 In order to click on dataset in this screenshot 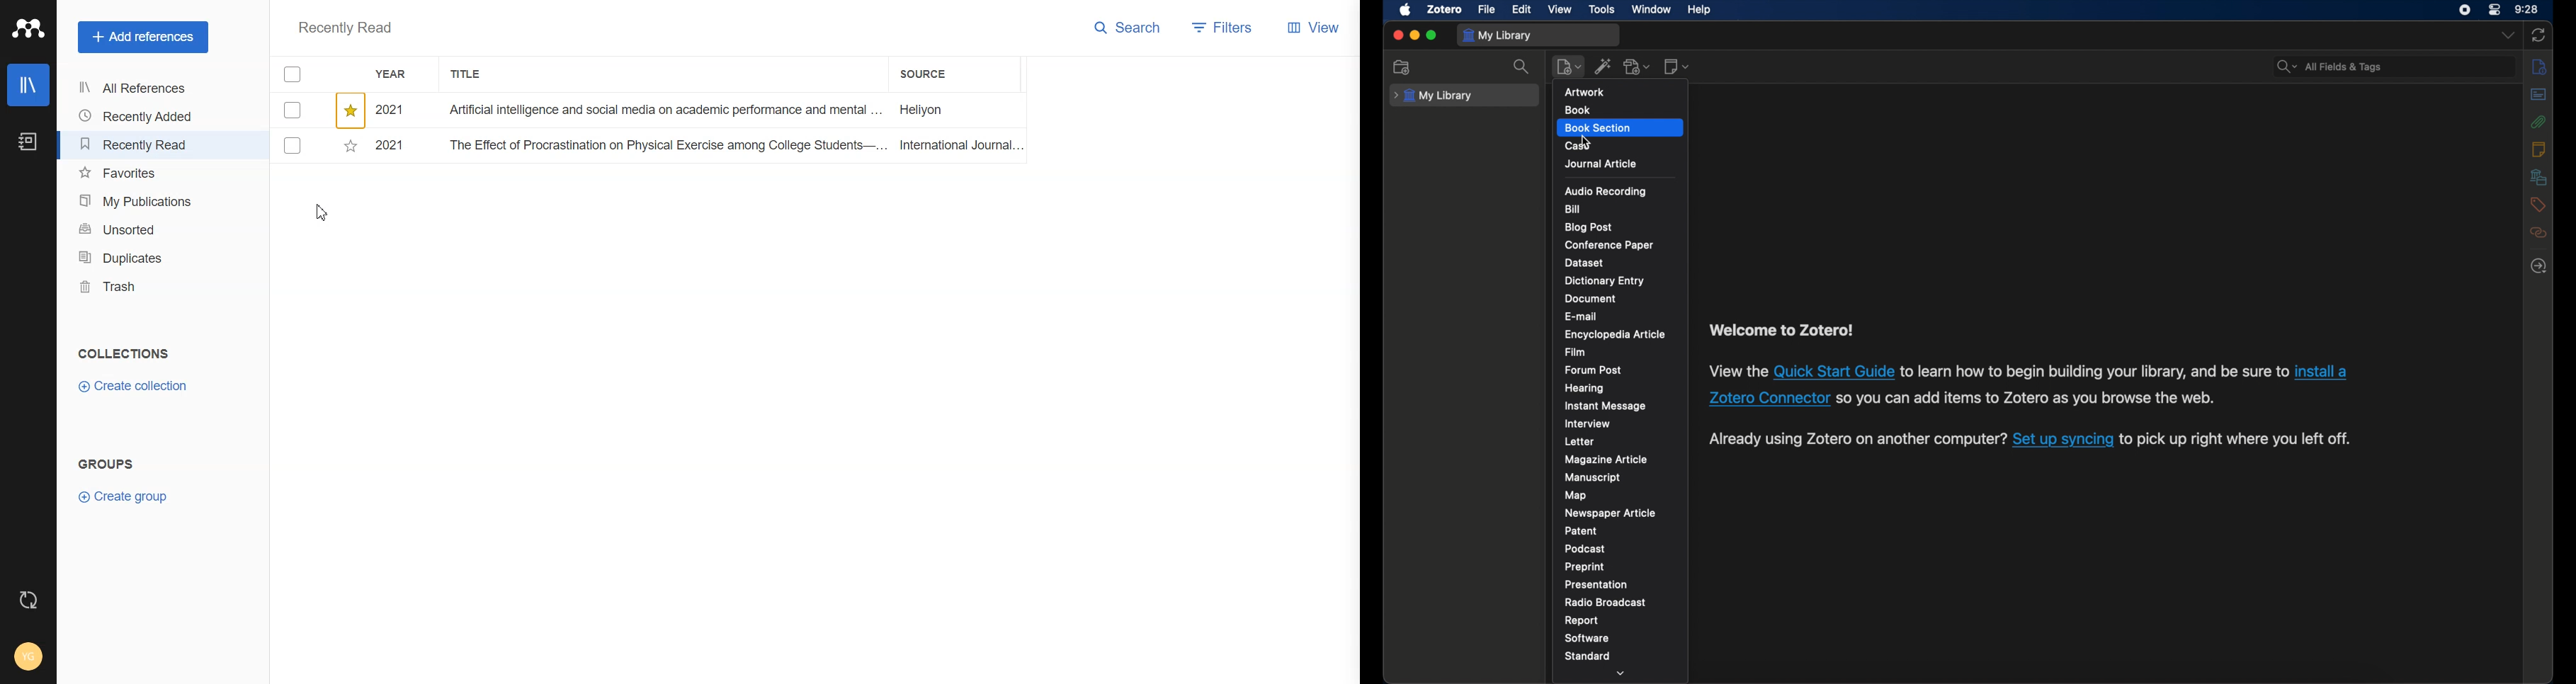, I will do `click(1585, 263)`.